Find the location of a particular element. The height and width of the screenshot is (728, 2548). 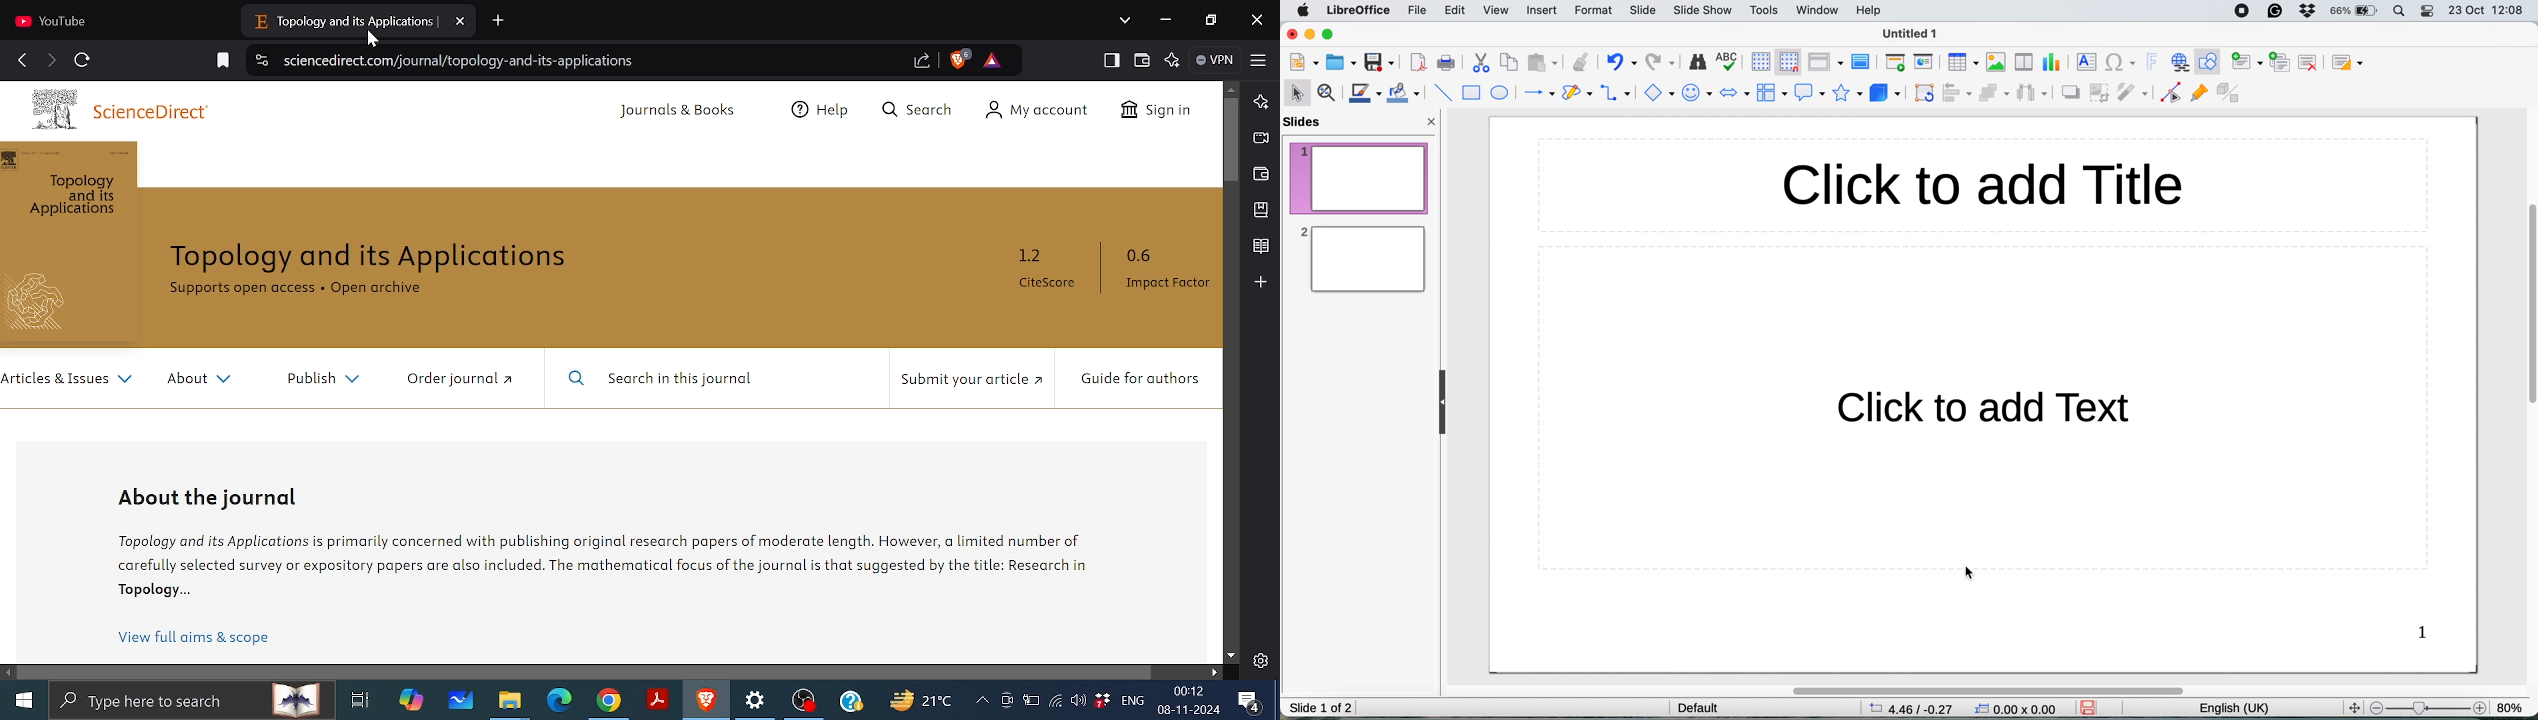

toggle extrusion is located at coordinates (2231, 94).